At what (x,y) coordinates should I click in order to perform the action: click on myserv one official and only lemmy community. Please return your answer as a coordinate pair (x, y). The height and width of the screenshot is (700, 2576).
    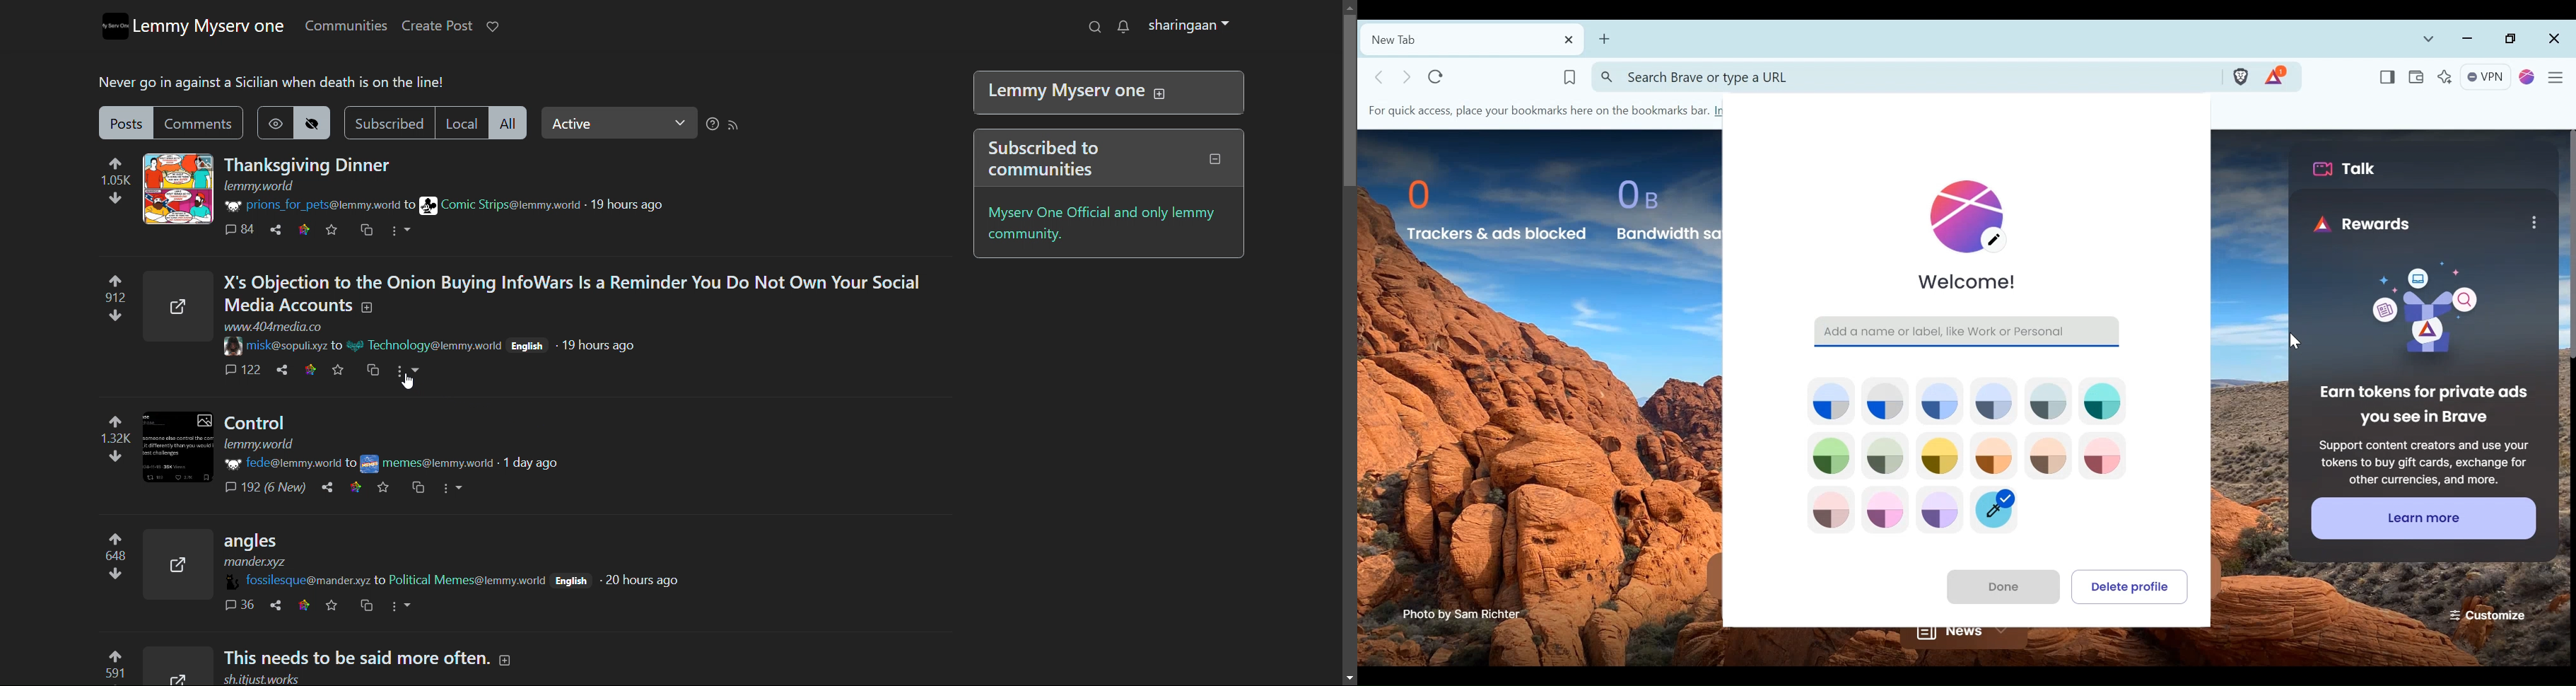
    Looking at the image, I should click on (1104, 224).